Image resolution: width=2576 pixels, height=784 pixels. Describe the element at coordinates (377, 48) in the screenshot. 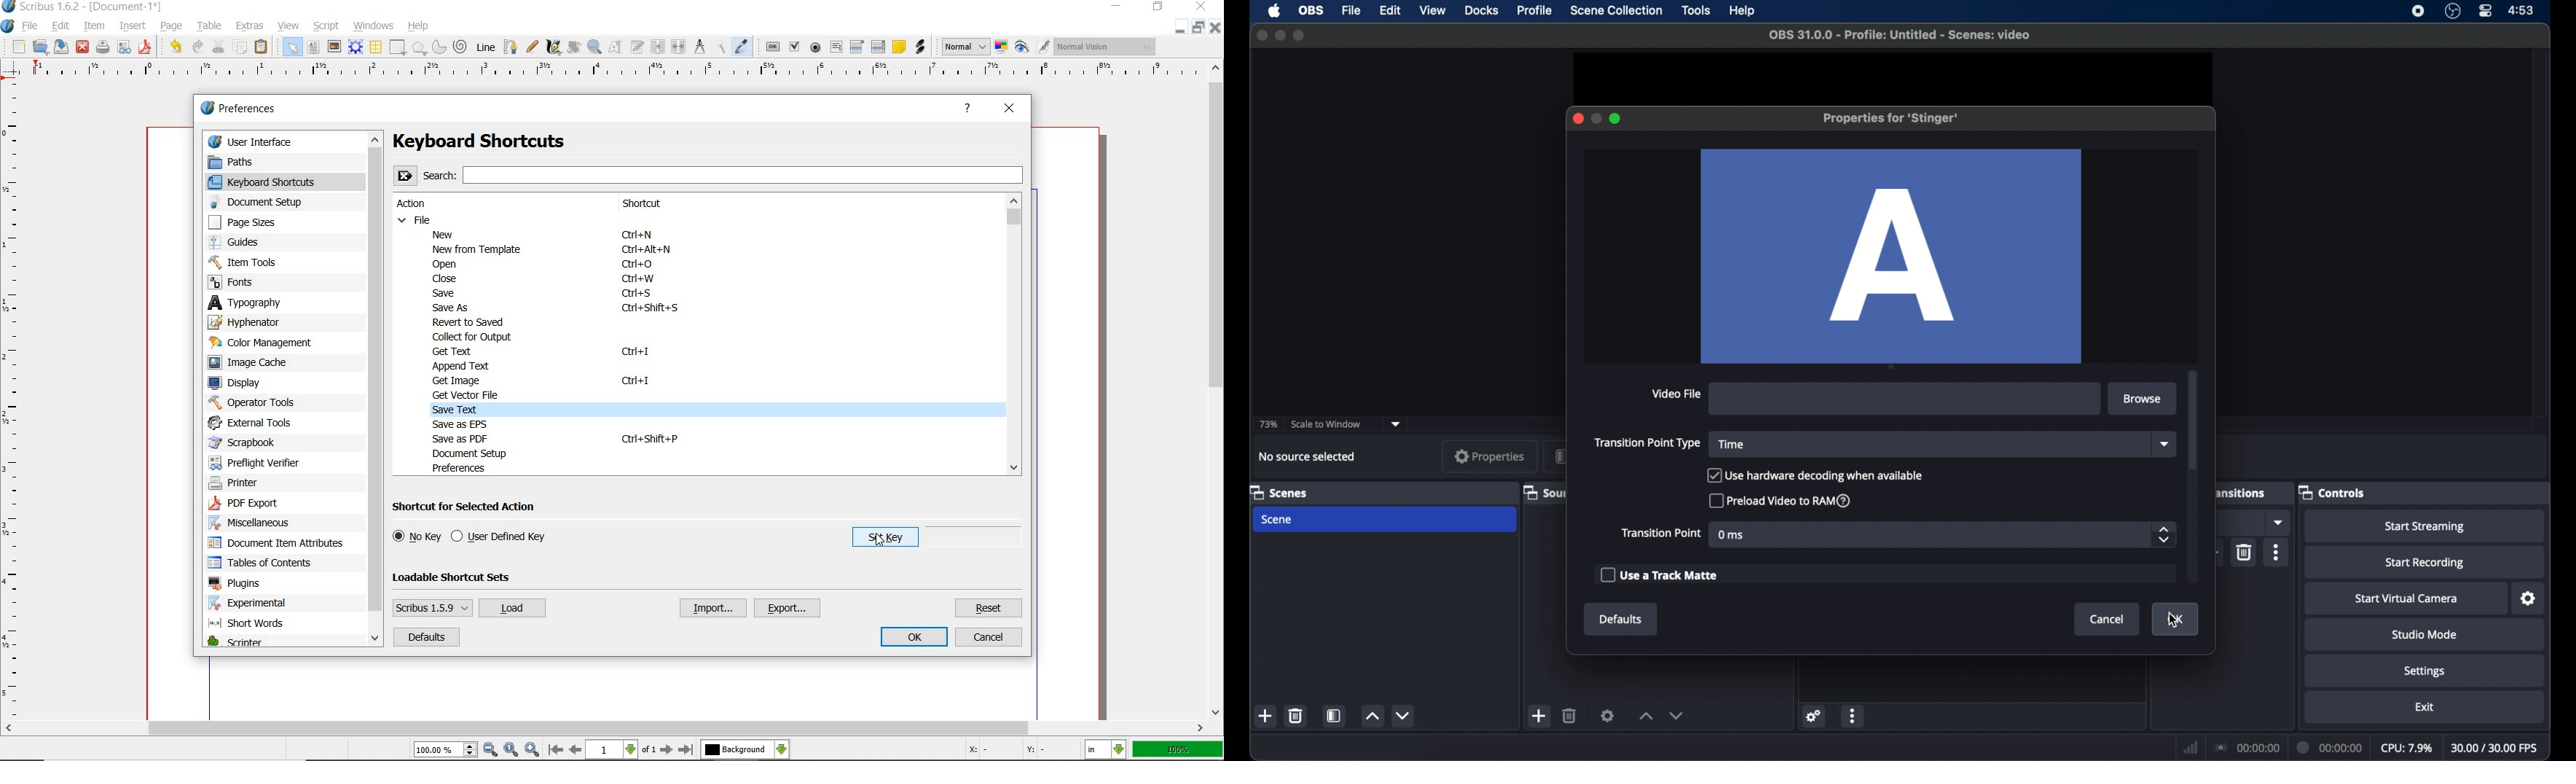

I see `table` at that location.